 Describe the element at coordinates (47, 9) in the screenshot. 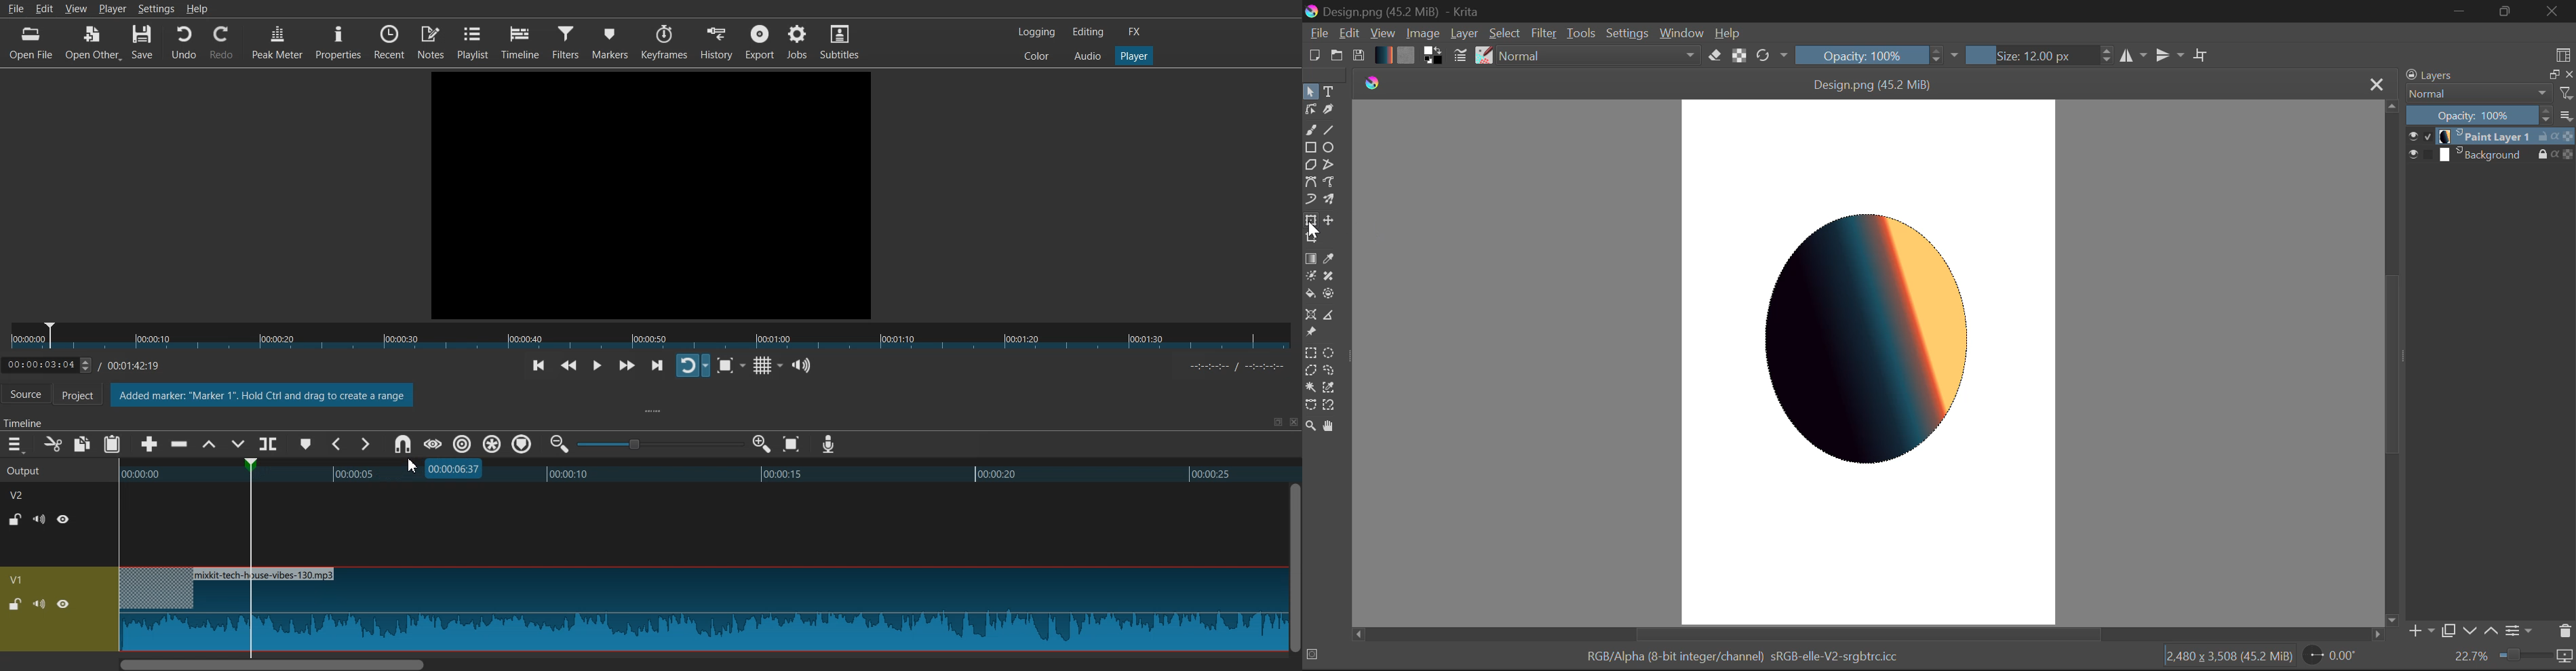

I see `edit` at that location.